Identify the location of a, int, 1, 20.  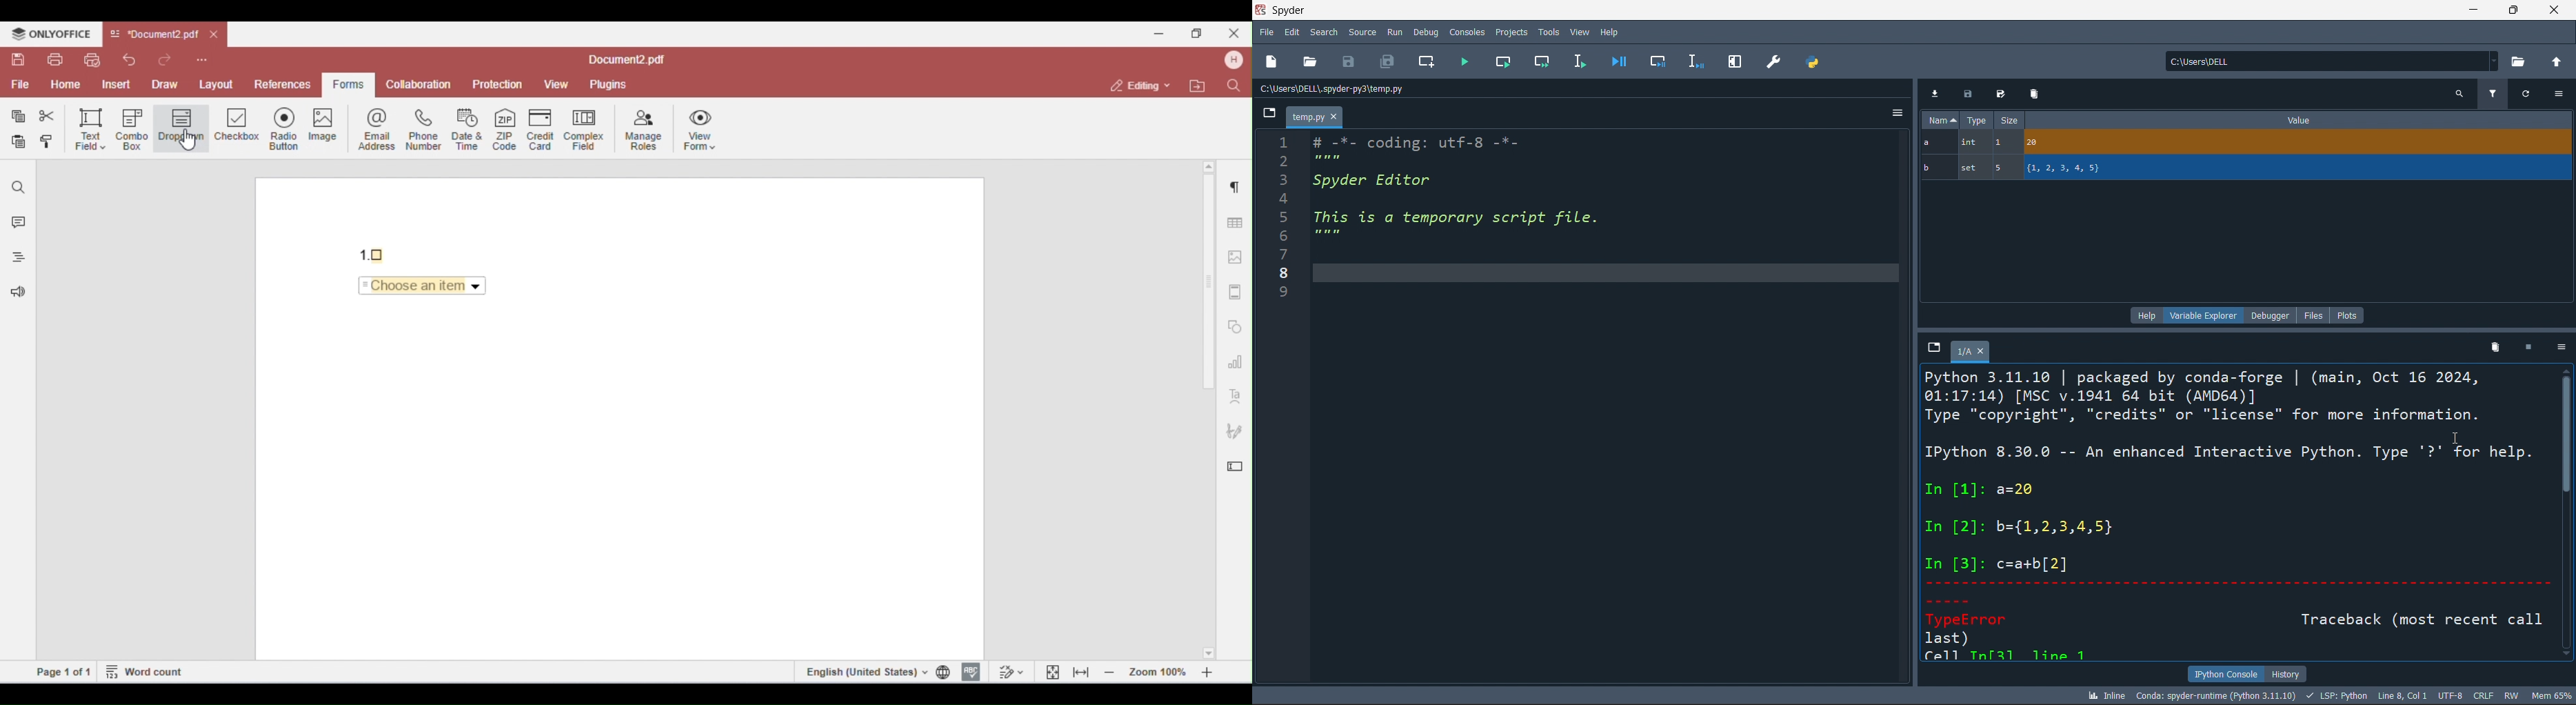
(2243, 143).